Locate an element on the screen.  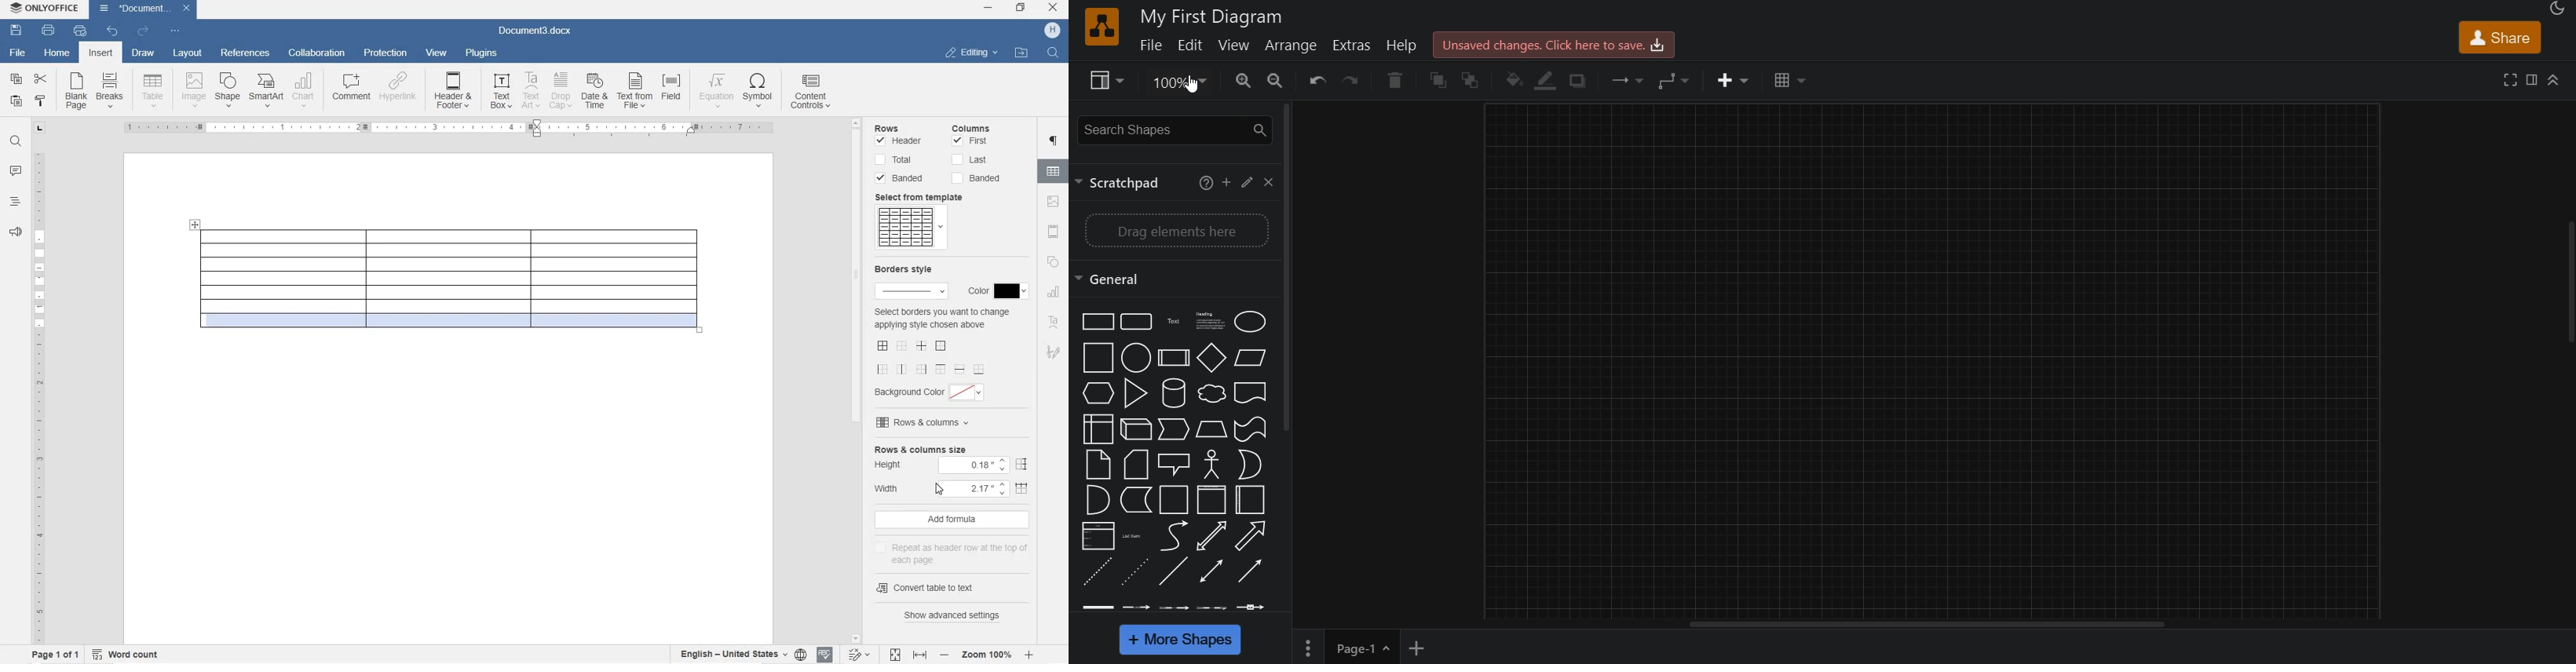
more shapes is located at coordinates (1180, 640).